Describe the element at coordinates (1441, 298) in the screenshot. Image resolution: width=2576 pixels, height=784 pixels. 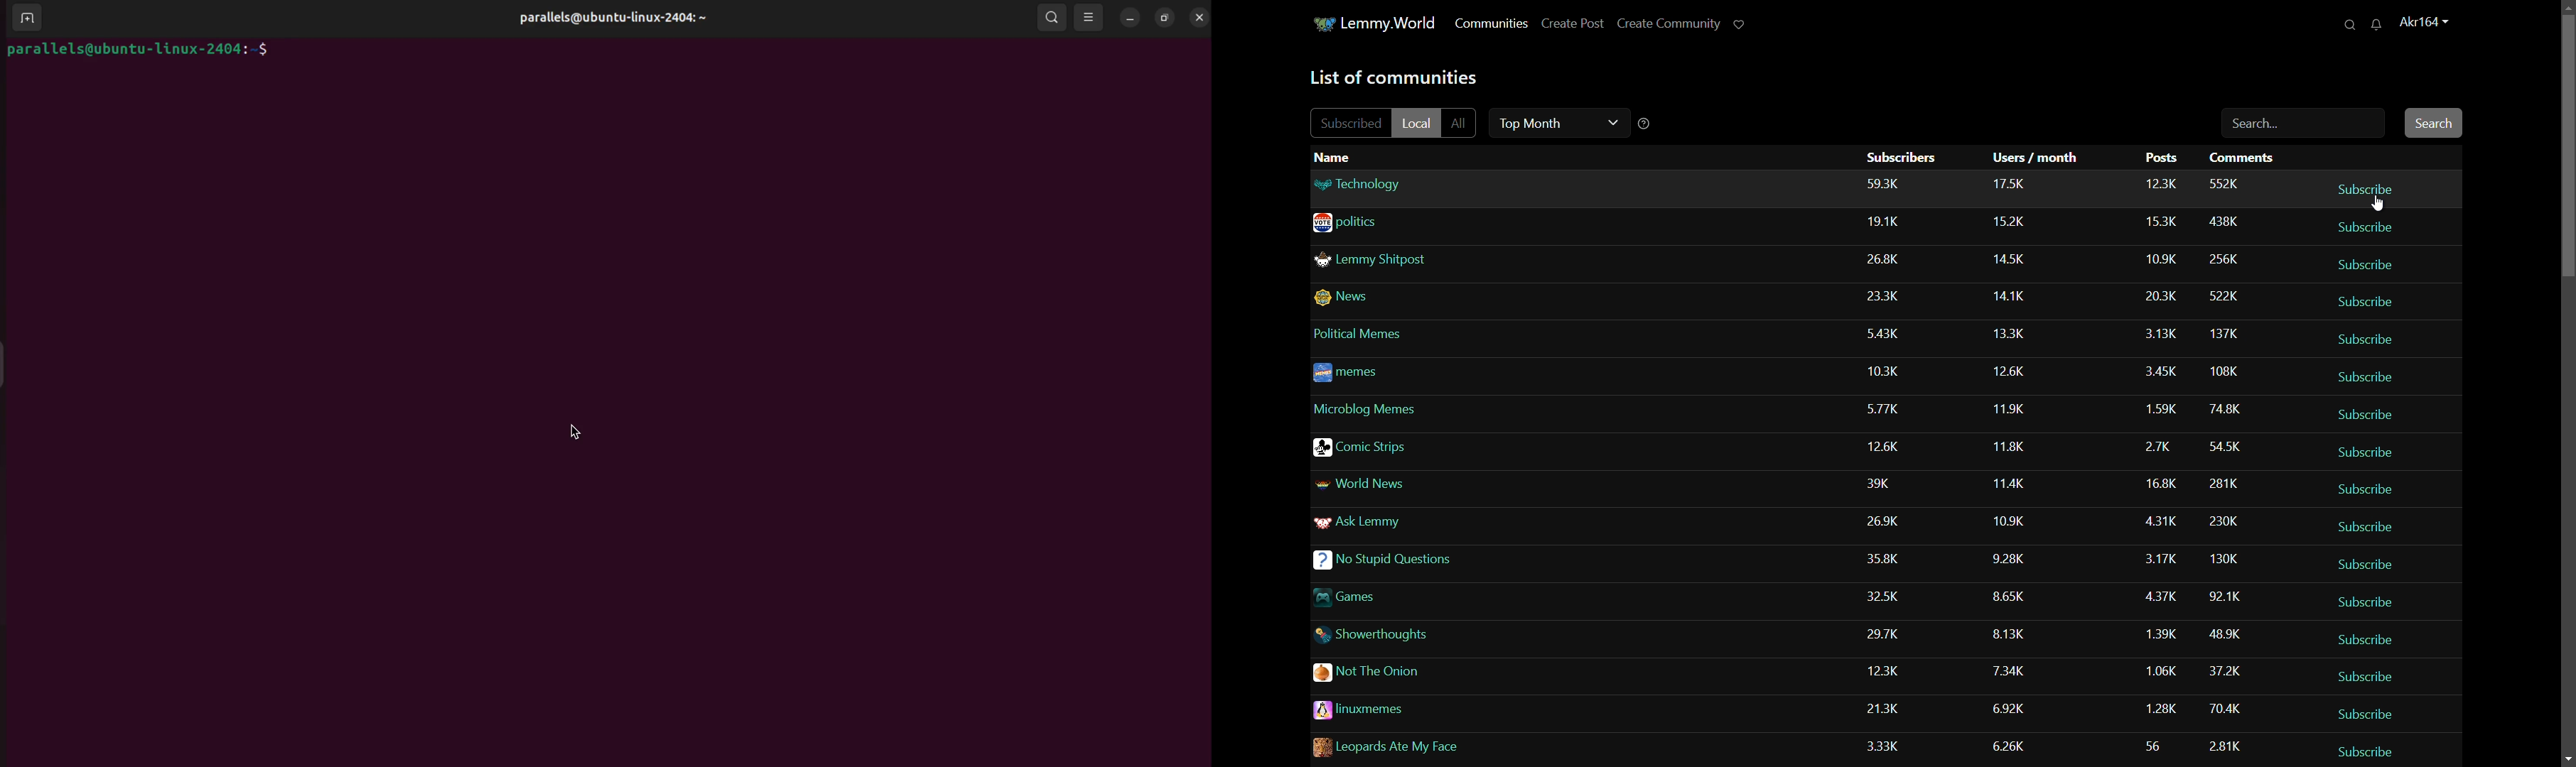
I see `communities name` at that location.